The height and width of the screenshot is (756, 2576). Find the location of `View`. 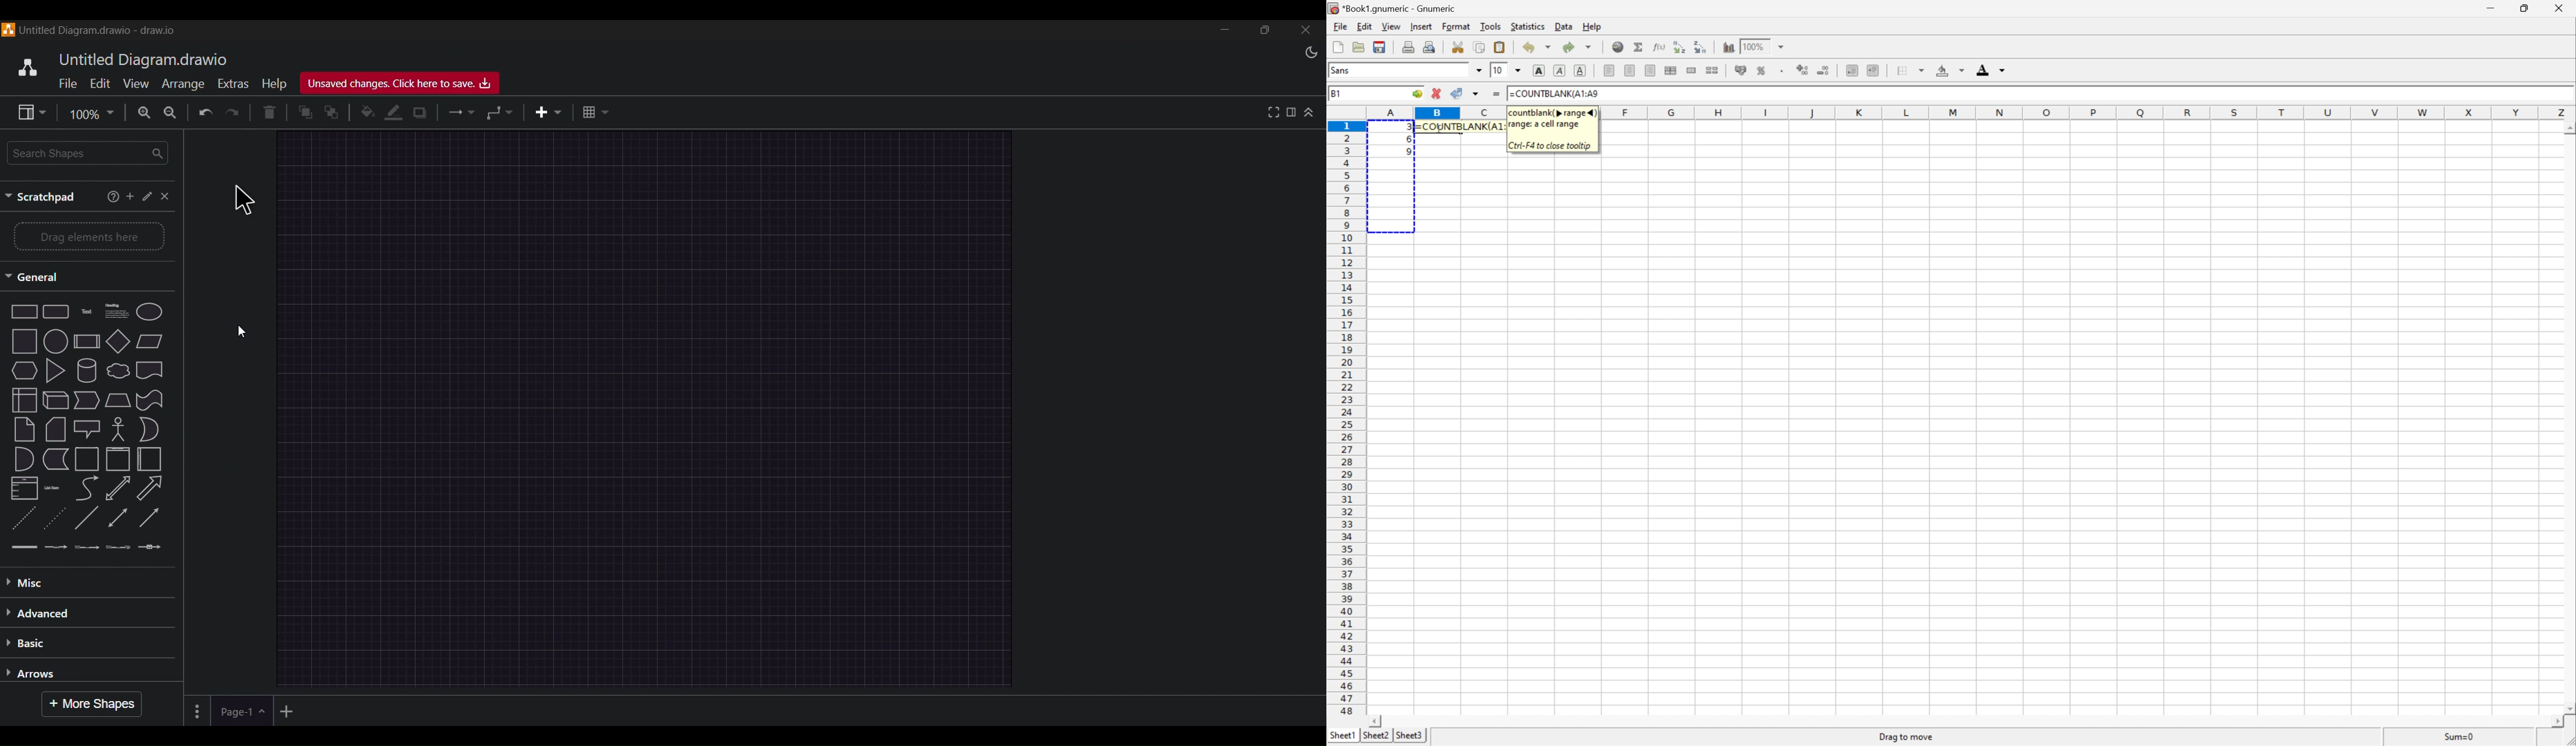

View is located at coordinates (1390, 25).